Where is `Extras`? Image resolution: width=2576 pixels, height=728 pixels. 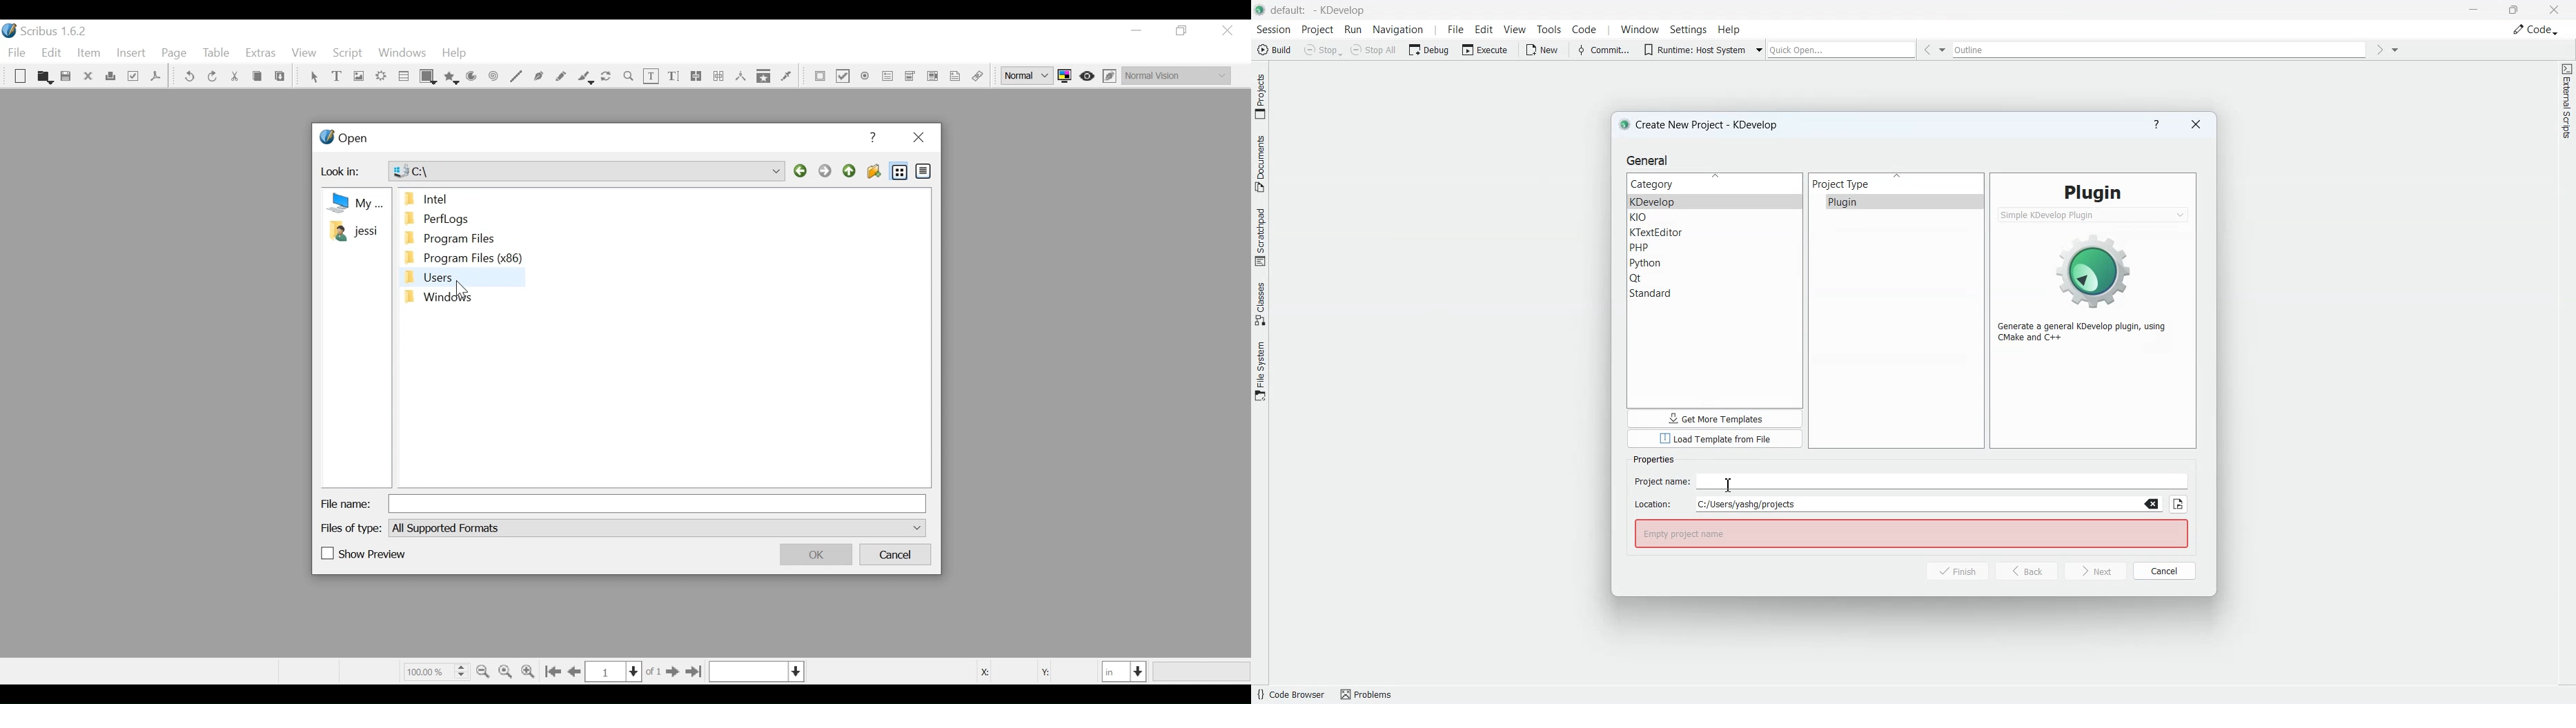 Extras is located at coordinates (261, 54).